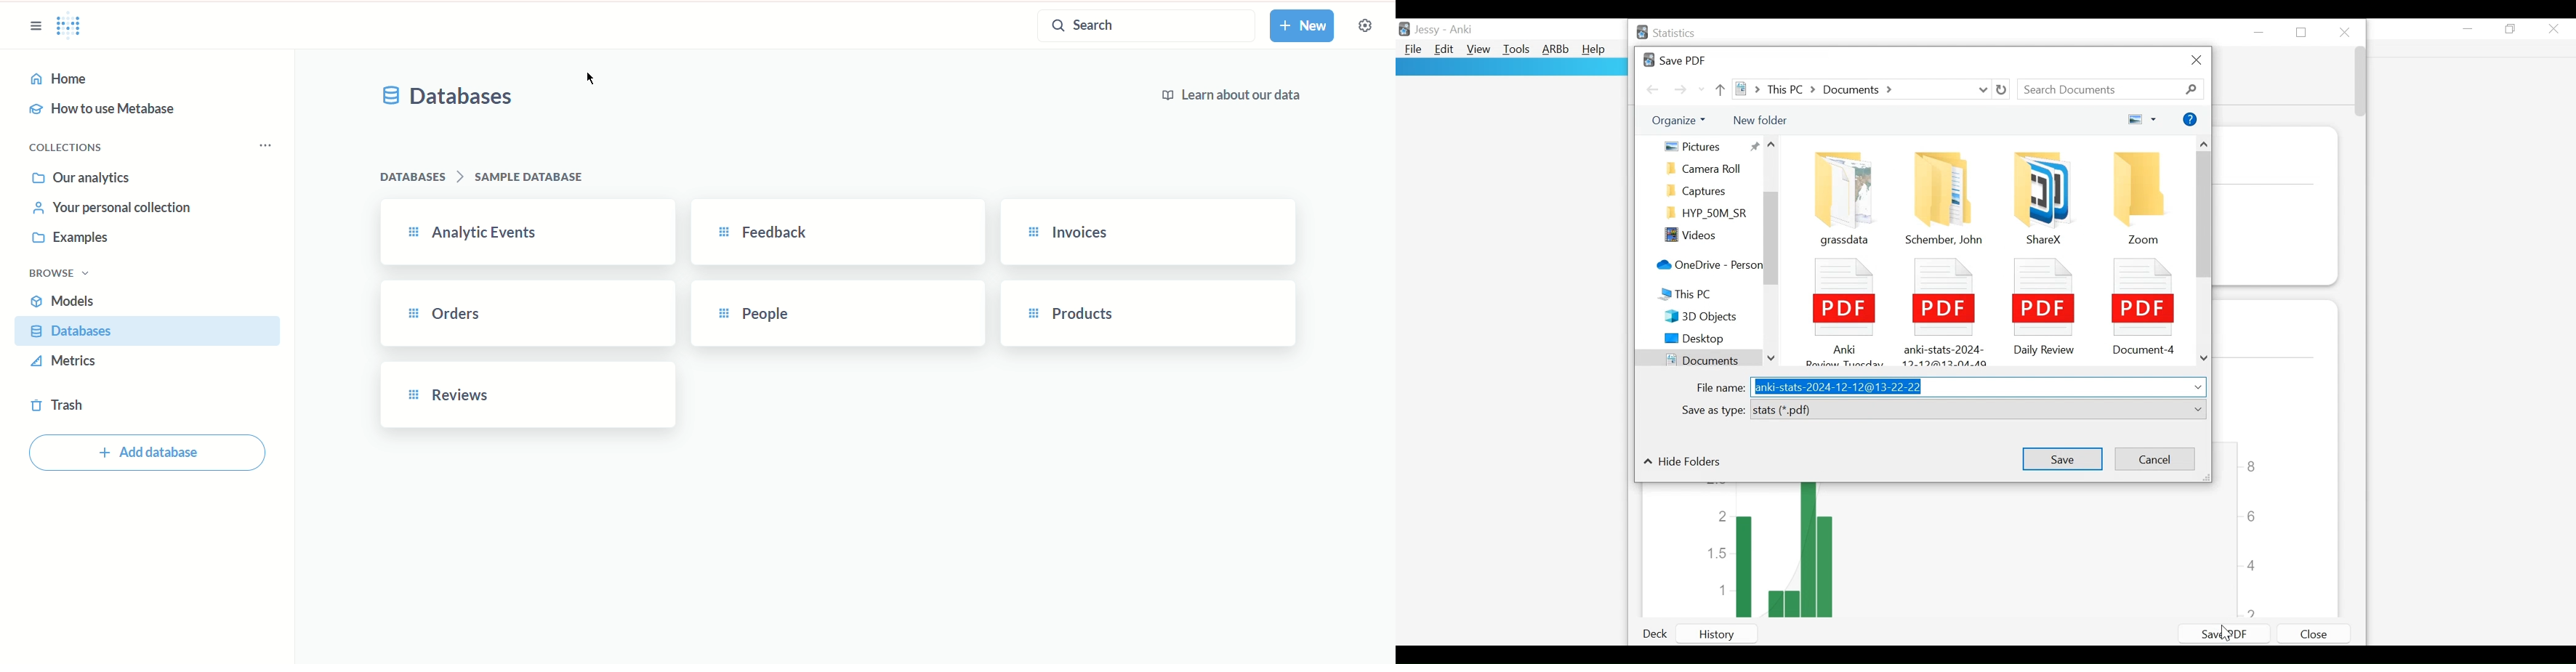 The image size is (2576, 672). I want to click on Folder, so click(2144, 197).